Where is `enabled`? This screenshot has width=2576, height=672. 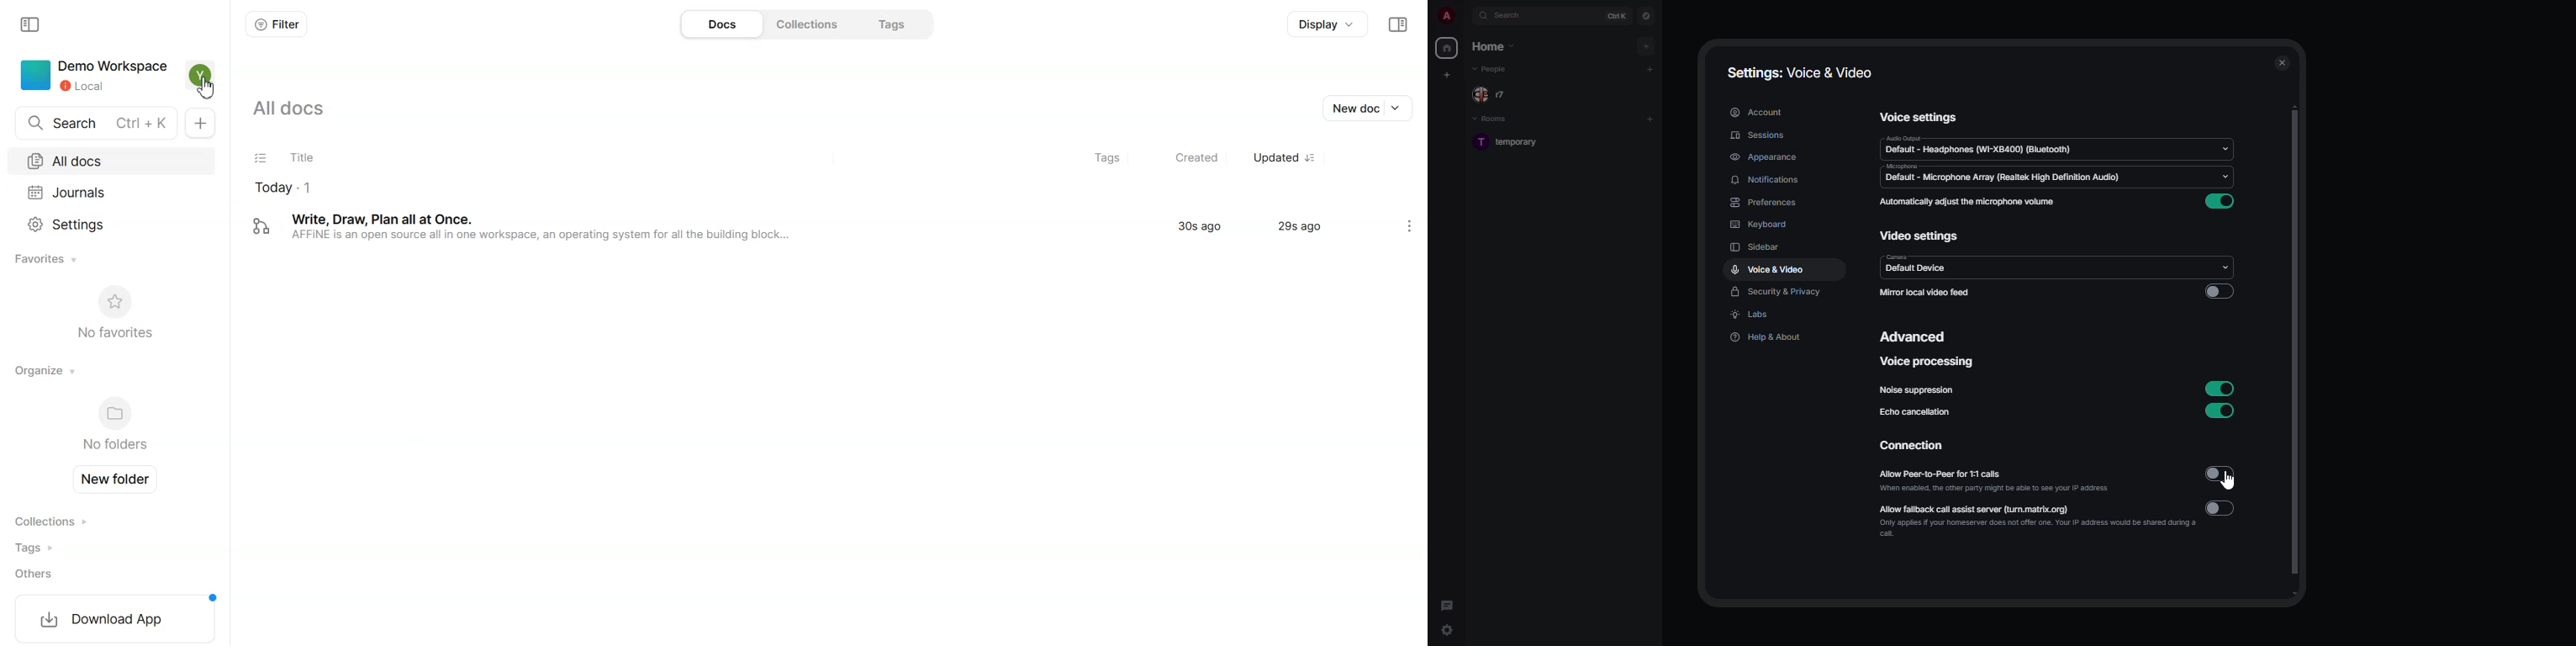 enabled is located at coordinates (2222, 201).